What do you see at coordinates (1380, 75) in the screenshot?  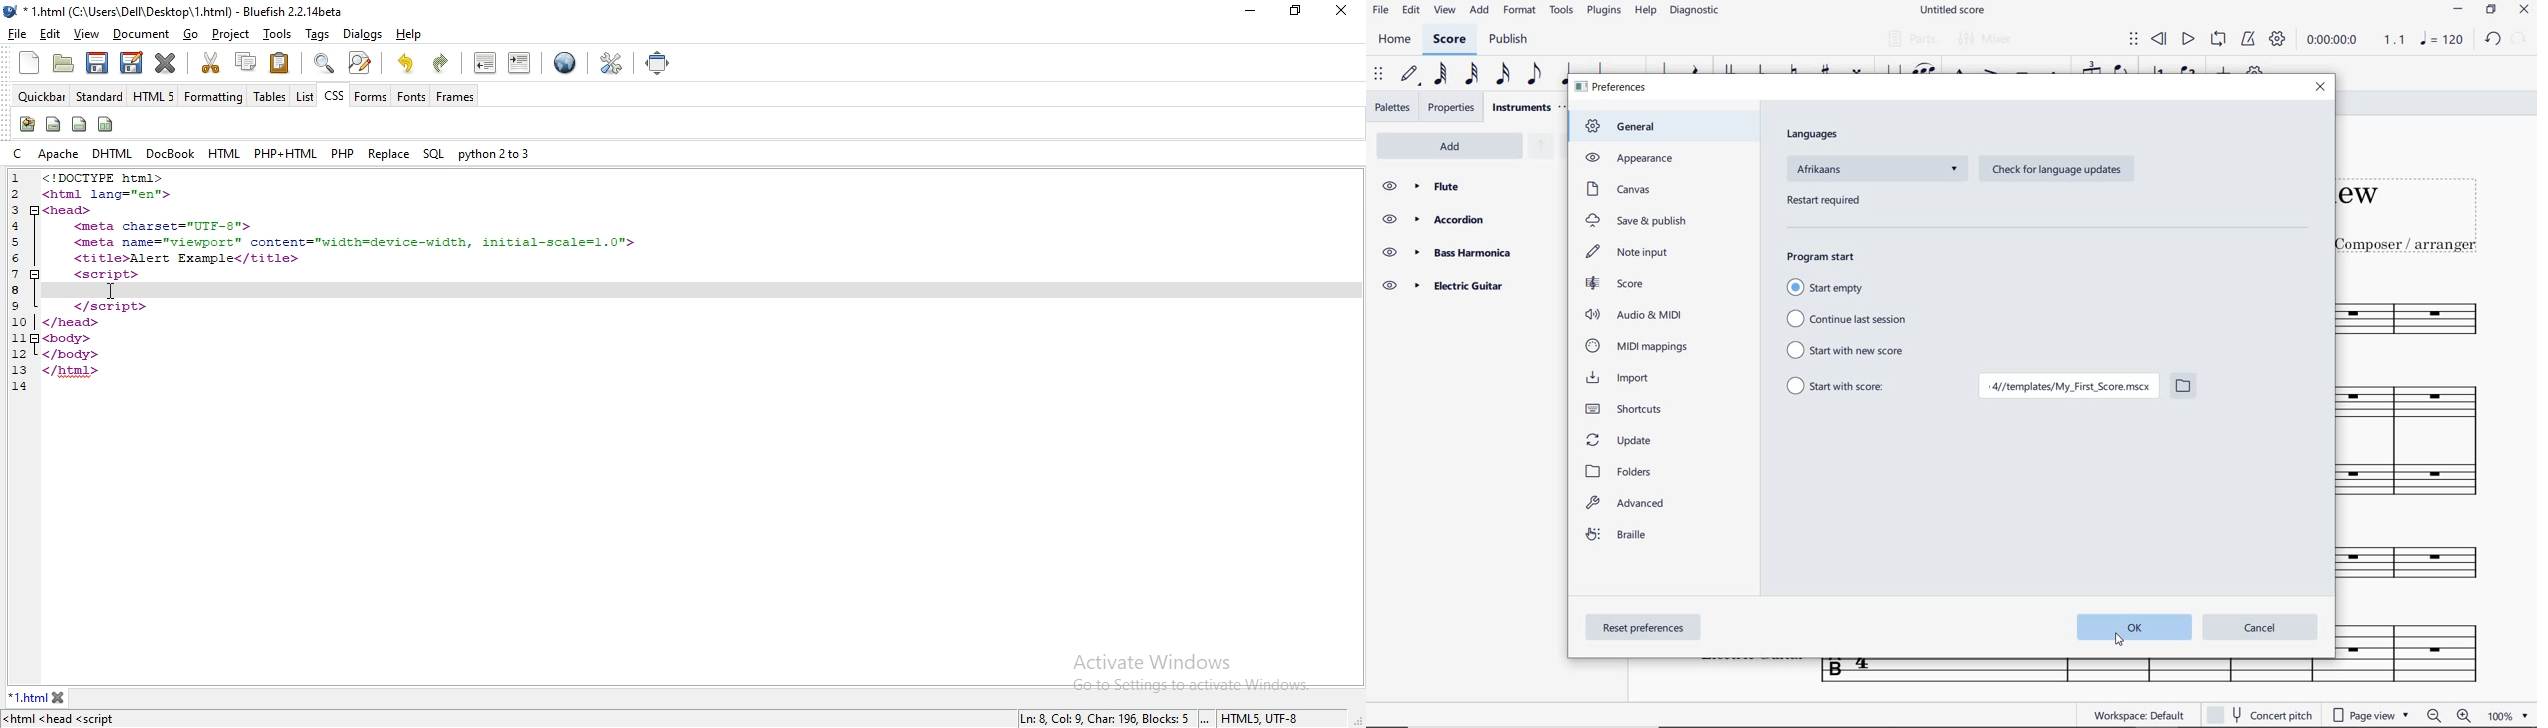 I see `select to move` at bounding box center [1380, 75].